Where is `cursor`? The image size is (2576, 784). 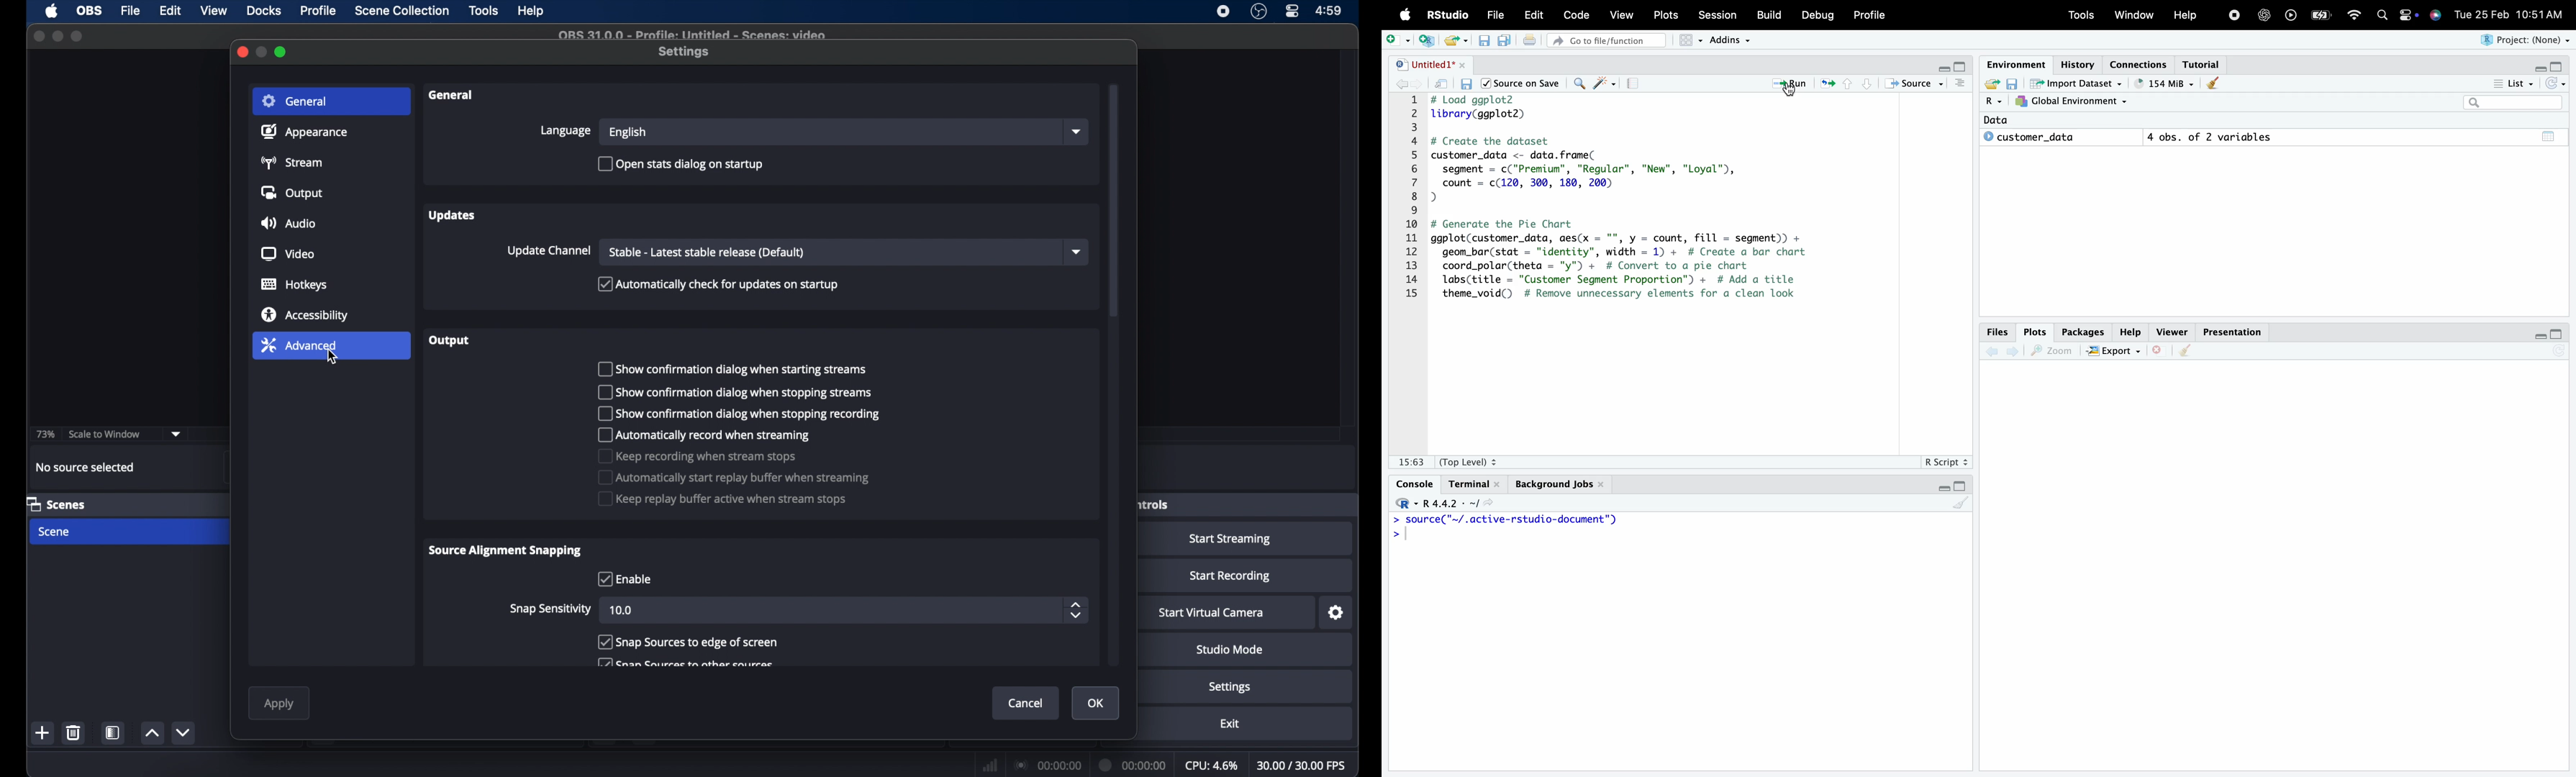
cursor is located at coordinates (1792, 91).